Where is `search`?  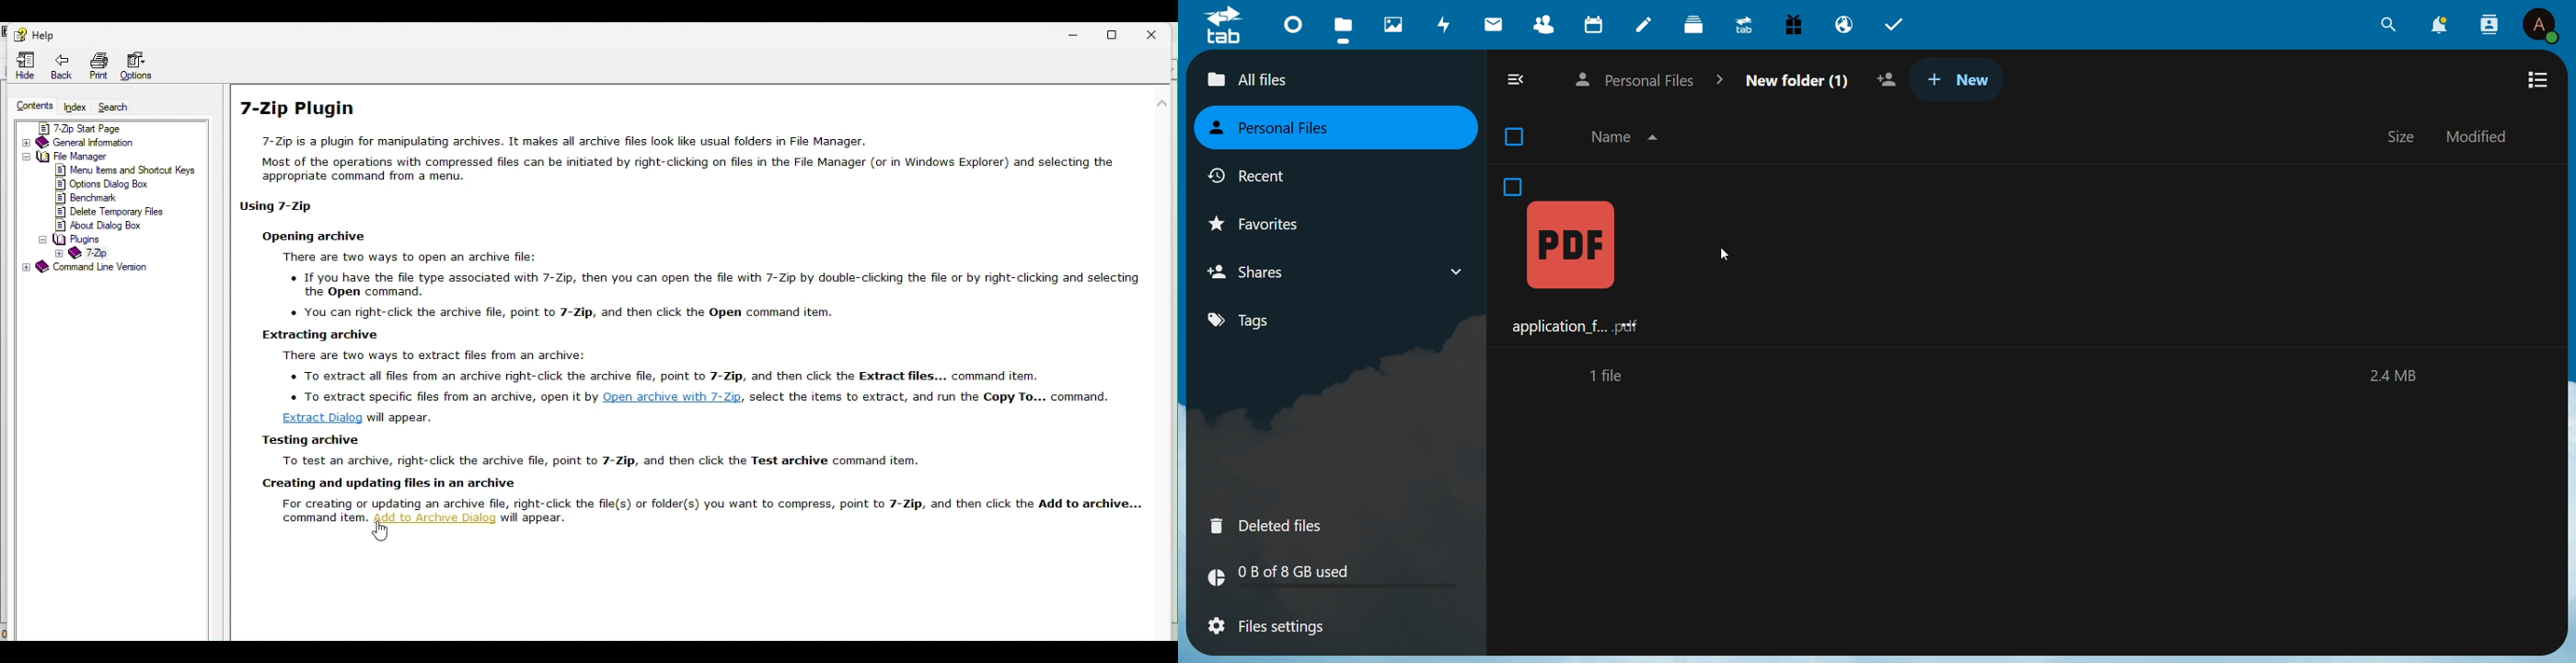 search is located at coordinates (2385, 26).